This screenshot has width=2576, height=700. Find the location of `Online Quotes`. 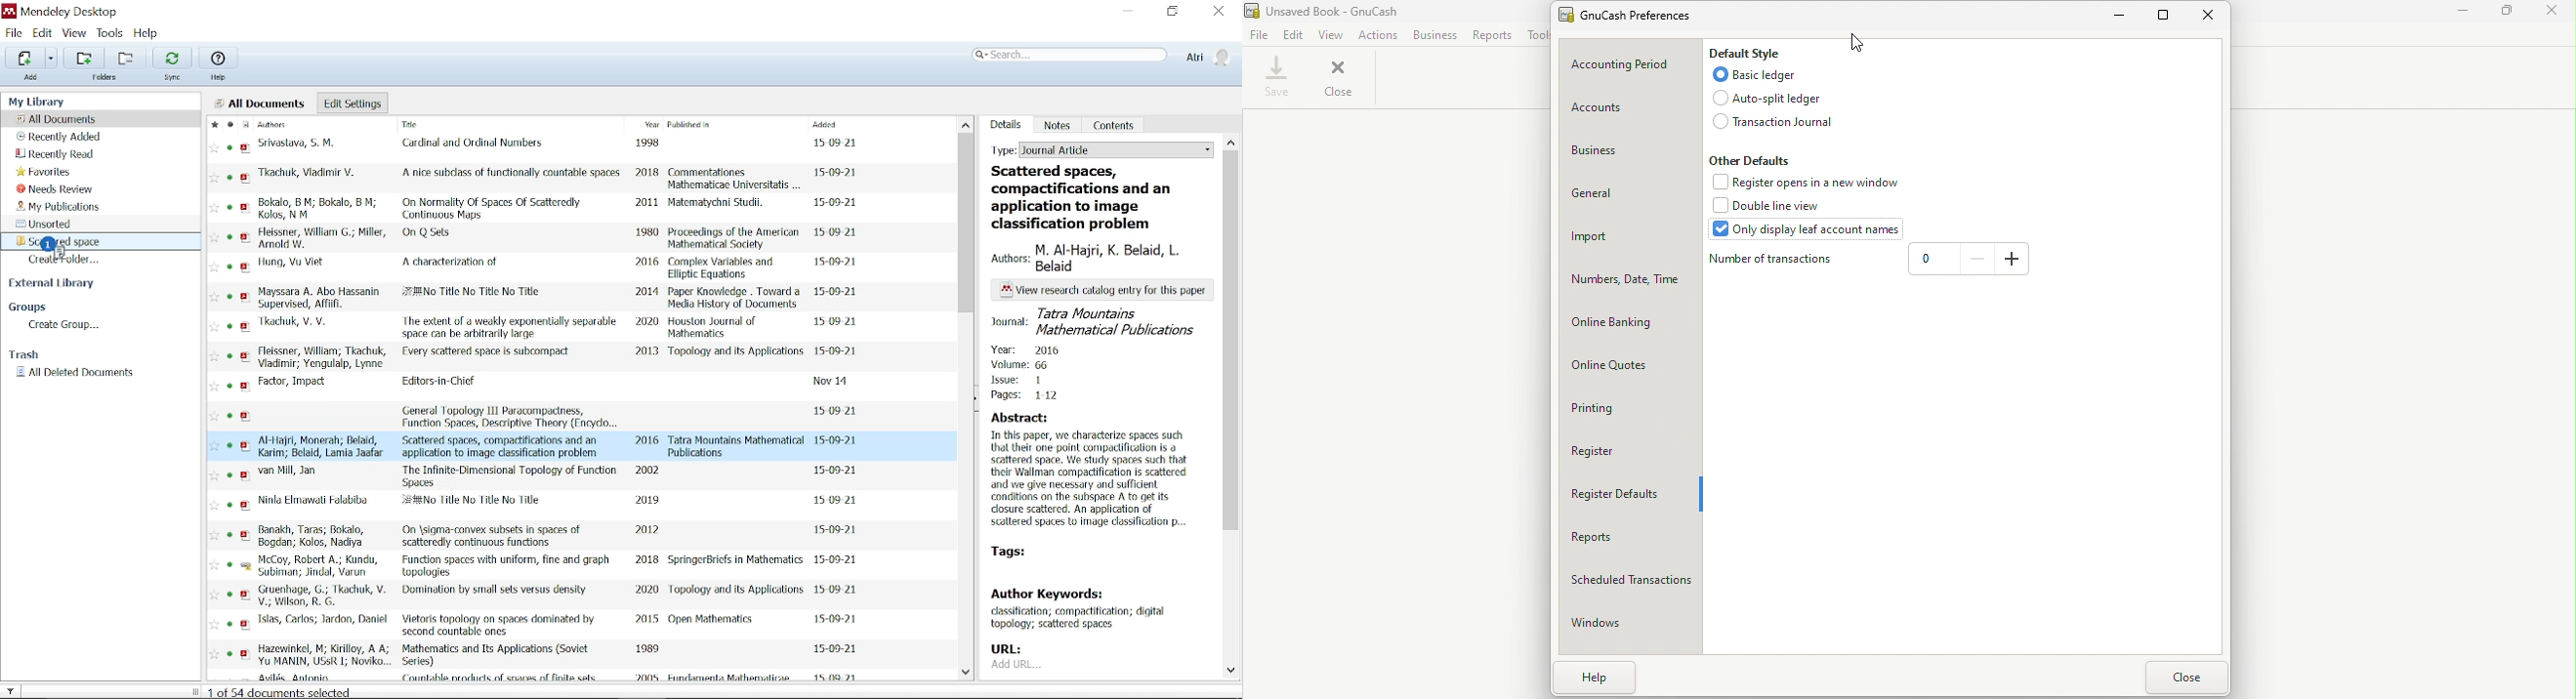

Online Quotes is located at coordinates (1626, 367).